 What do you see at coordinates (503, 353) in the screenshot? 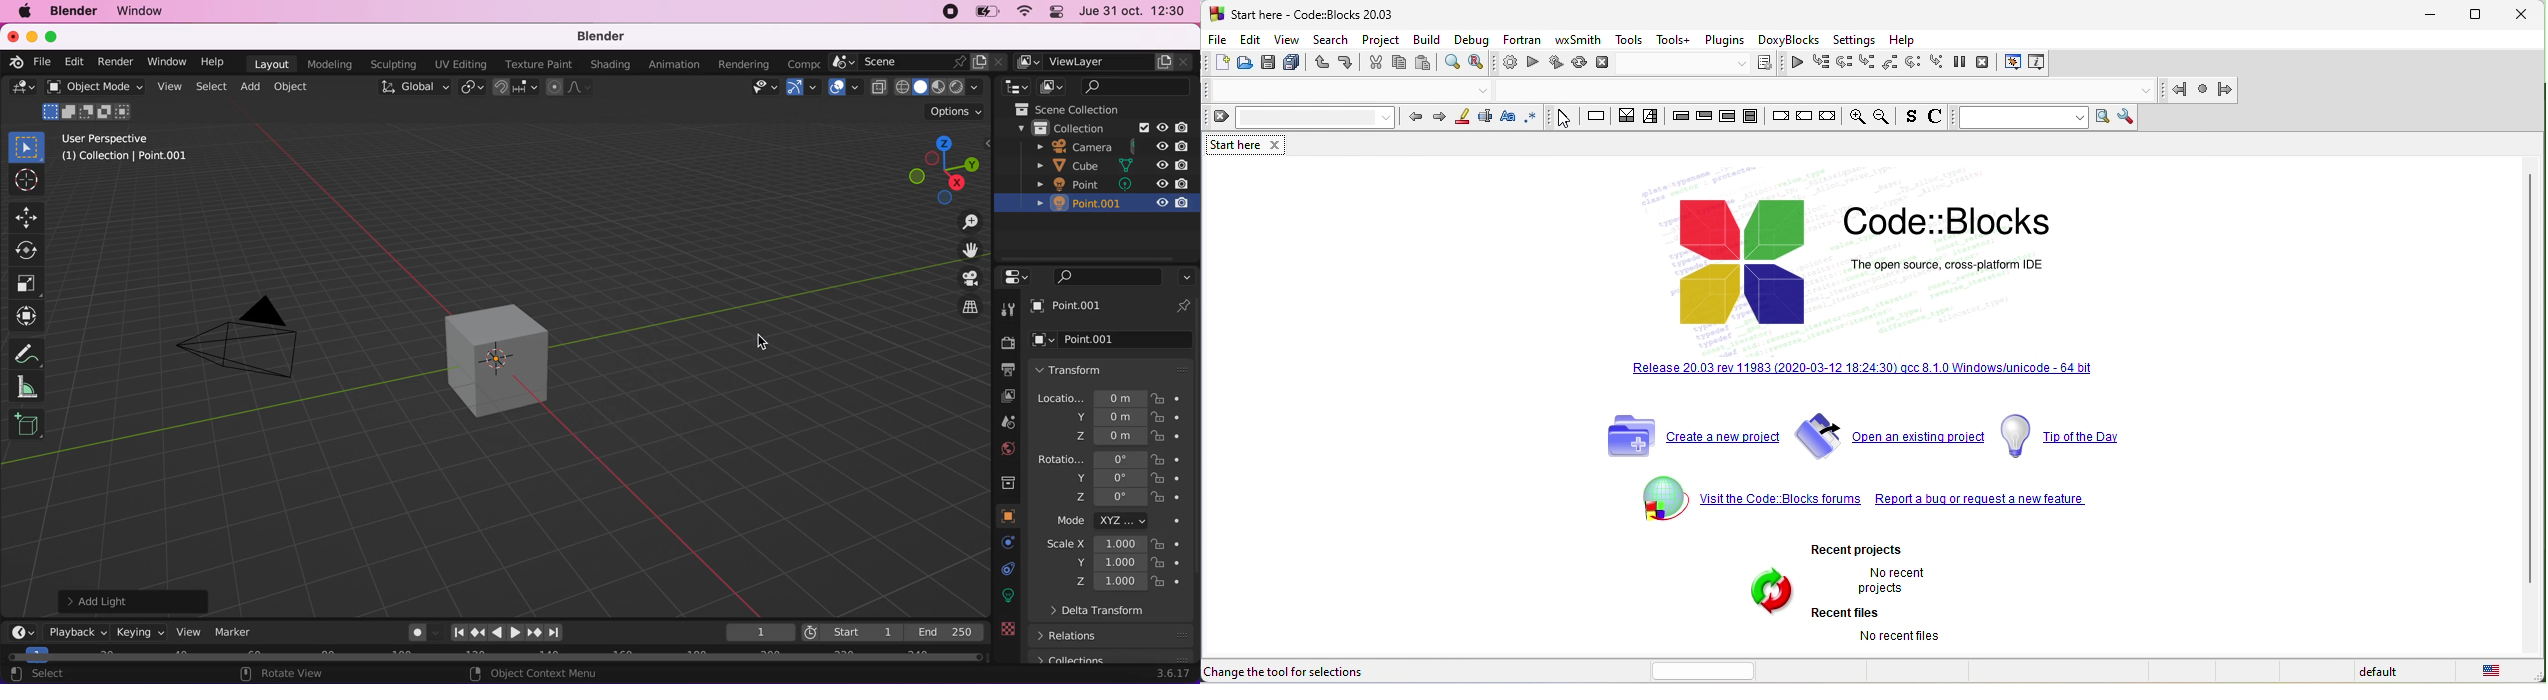
I see `point light` at bounding box center [503, 353].